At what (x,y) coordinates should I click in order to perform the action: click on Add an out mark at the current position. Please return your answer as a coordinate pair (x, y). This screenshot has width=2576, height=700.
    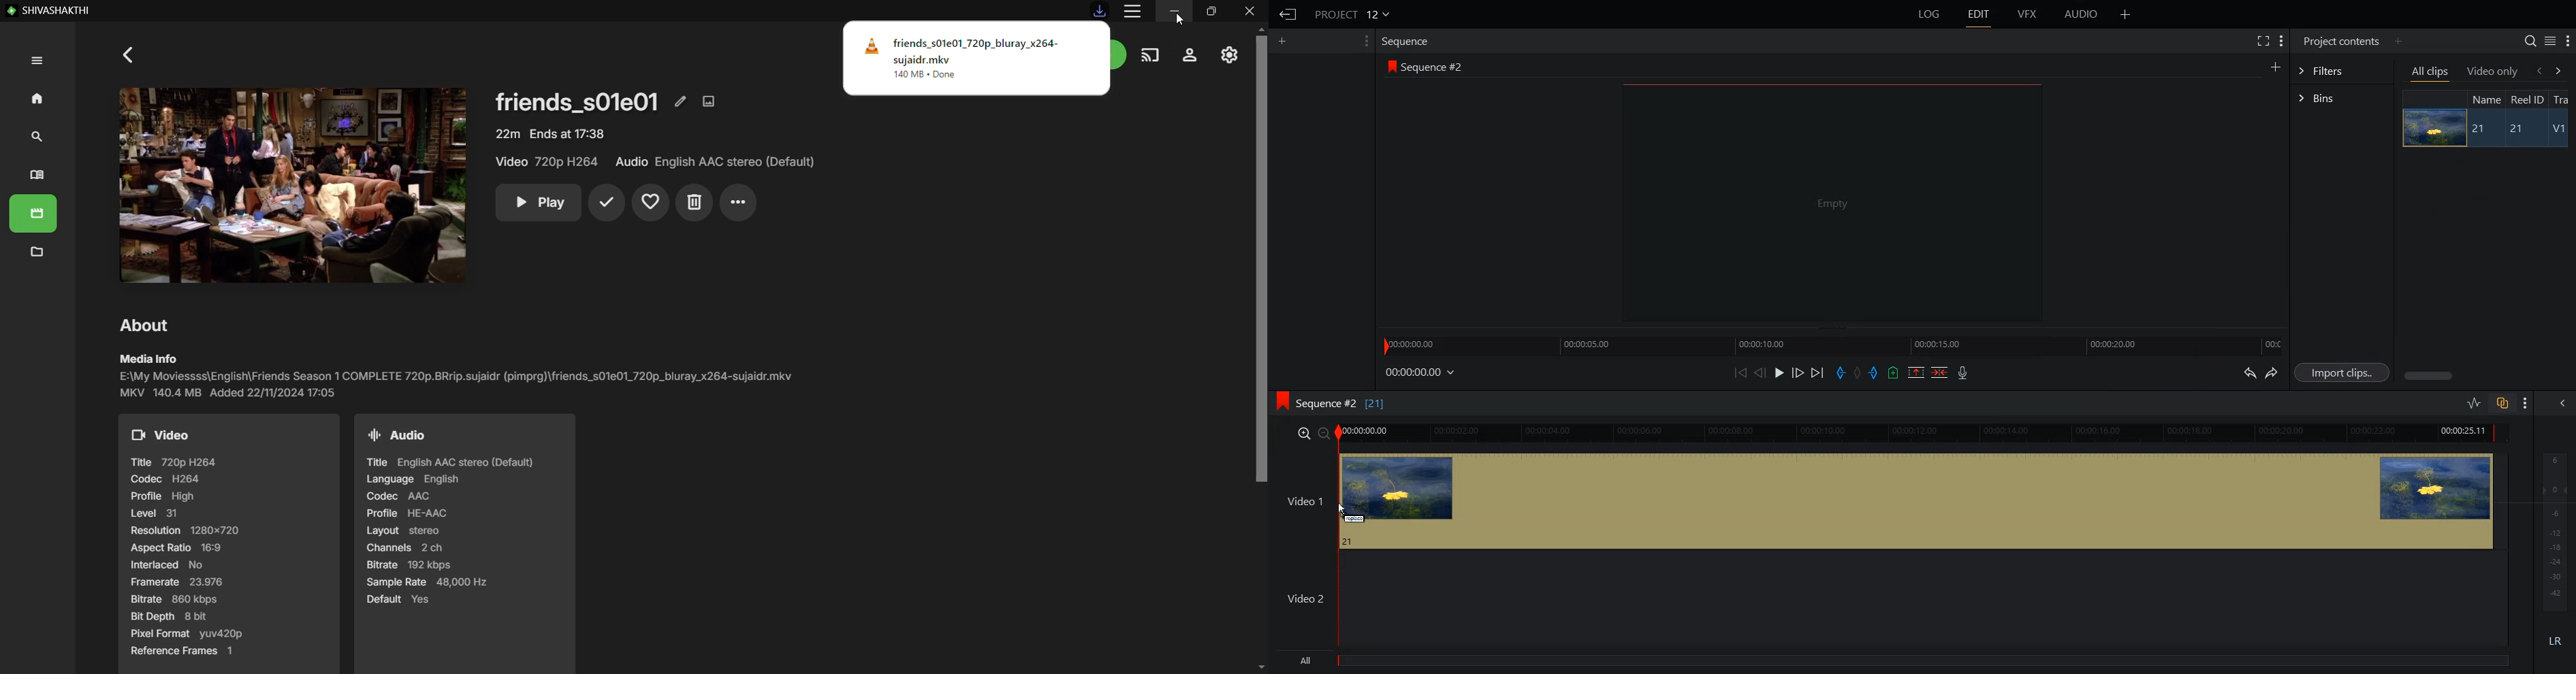
    Looking at the image, I should click on (1875, 372).